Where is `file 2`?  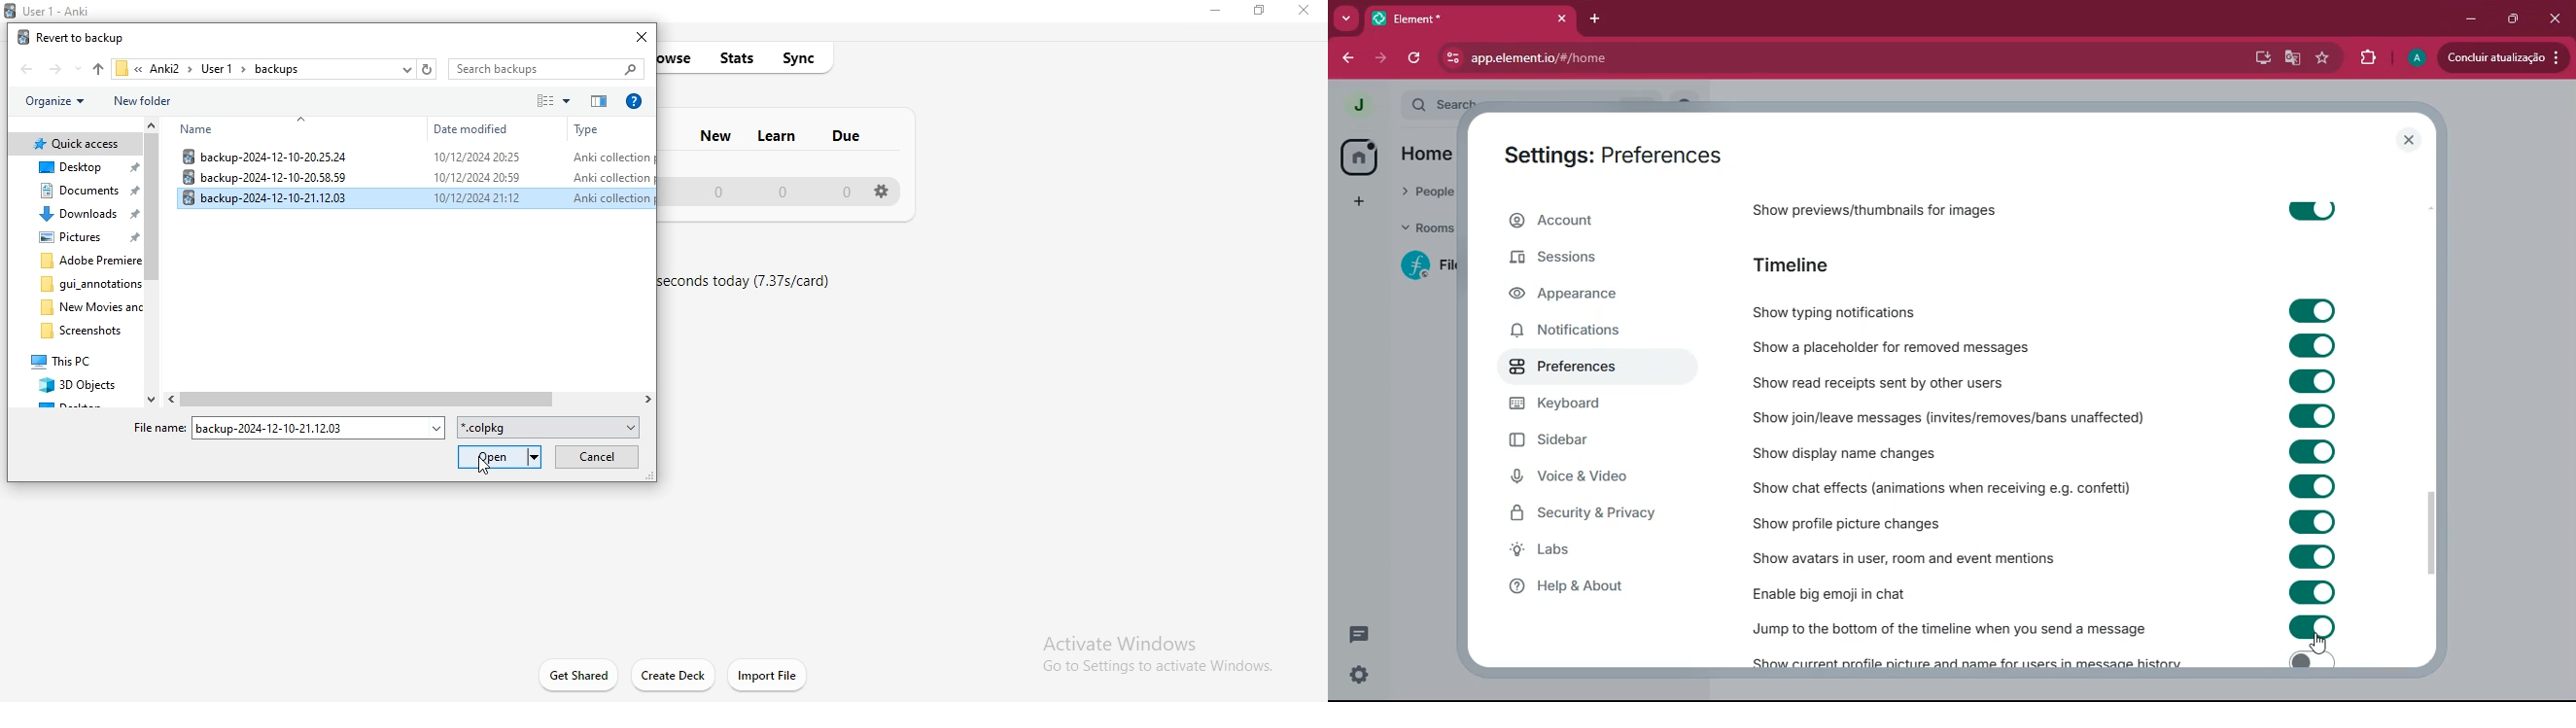
file 2 is located at coordinates (409, 176).